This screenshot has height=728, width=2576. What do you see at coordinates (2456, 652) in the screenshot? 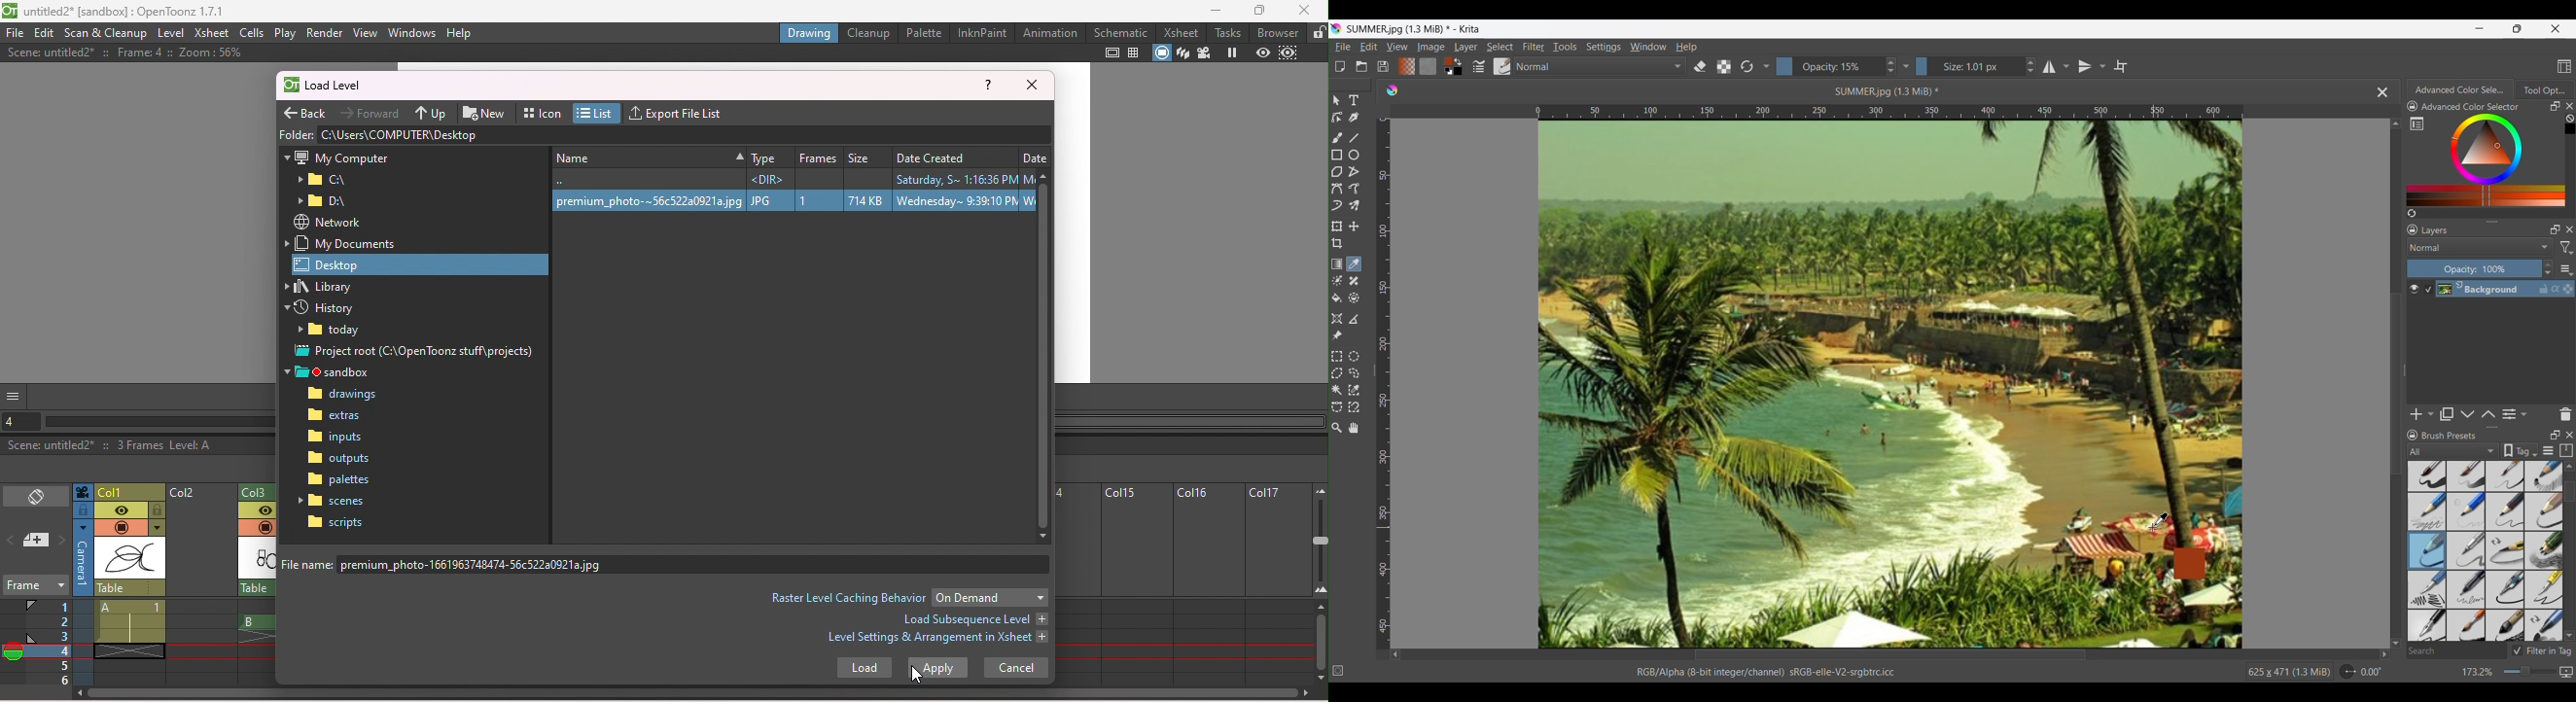
I see `Search` at bounding box center [2456, 652].